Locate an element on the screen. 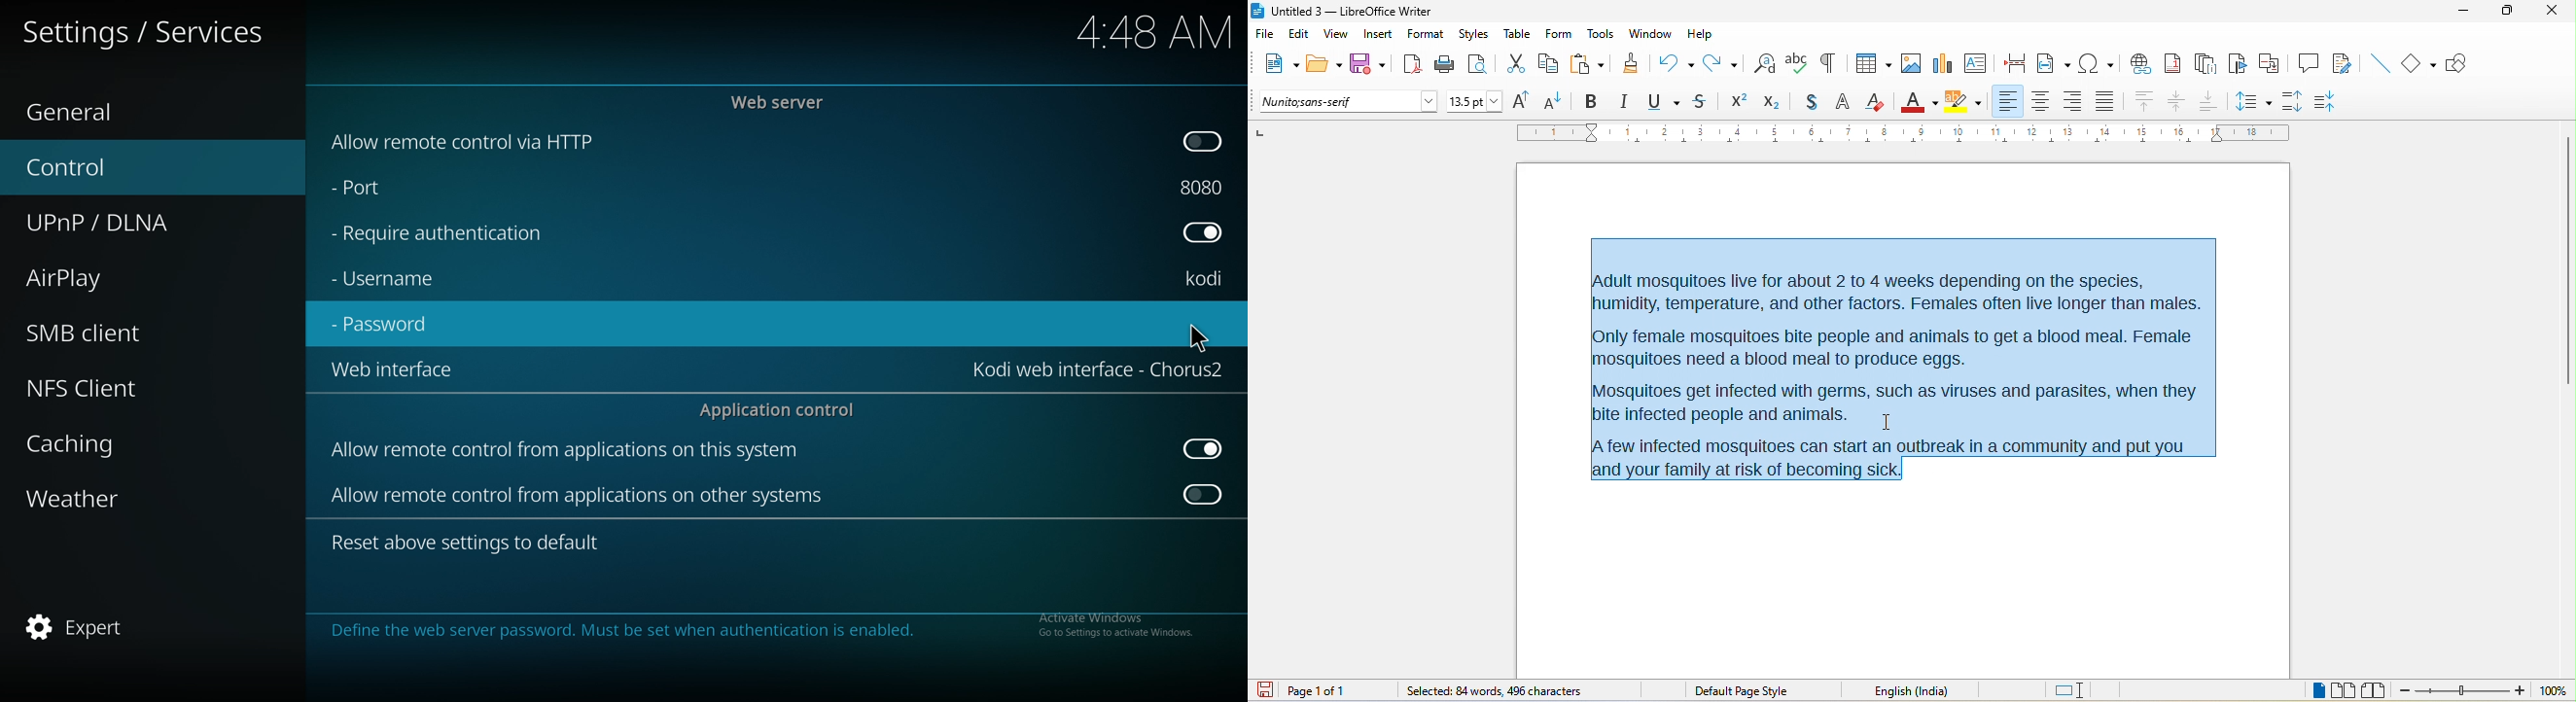 This screenshot has width=2576, height=728. cut is located at coordinates (1516, 65).